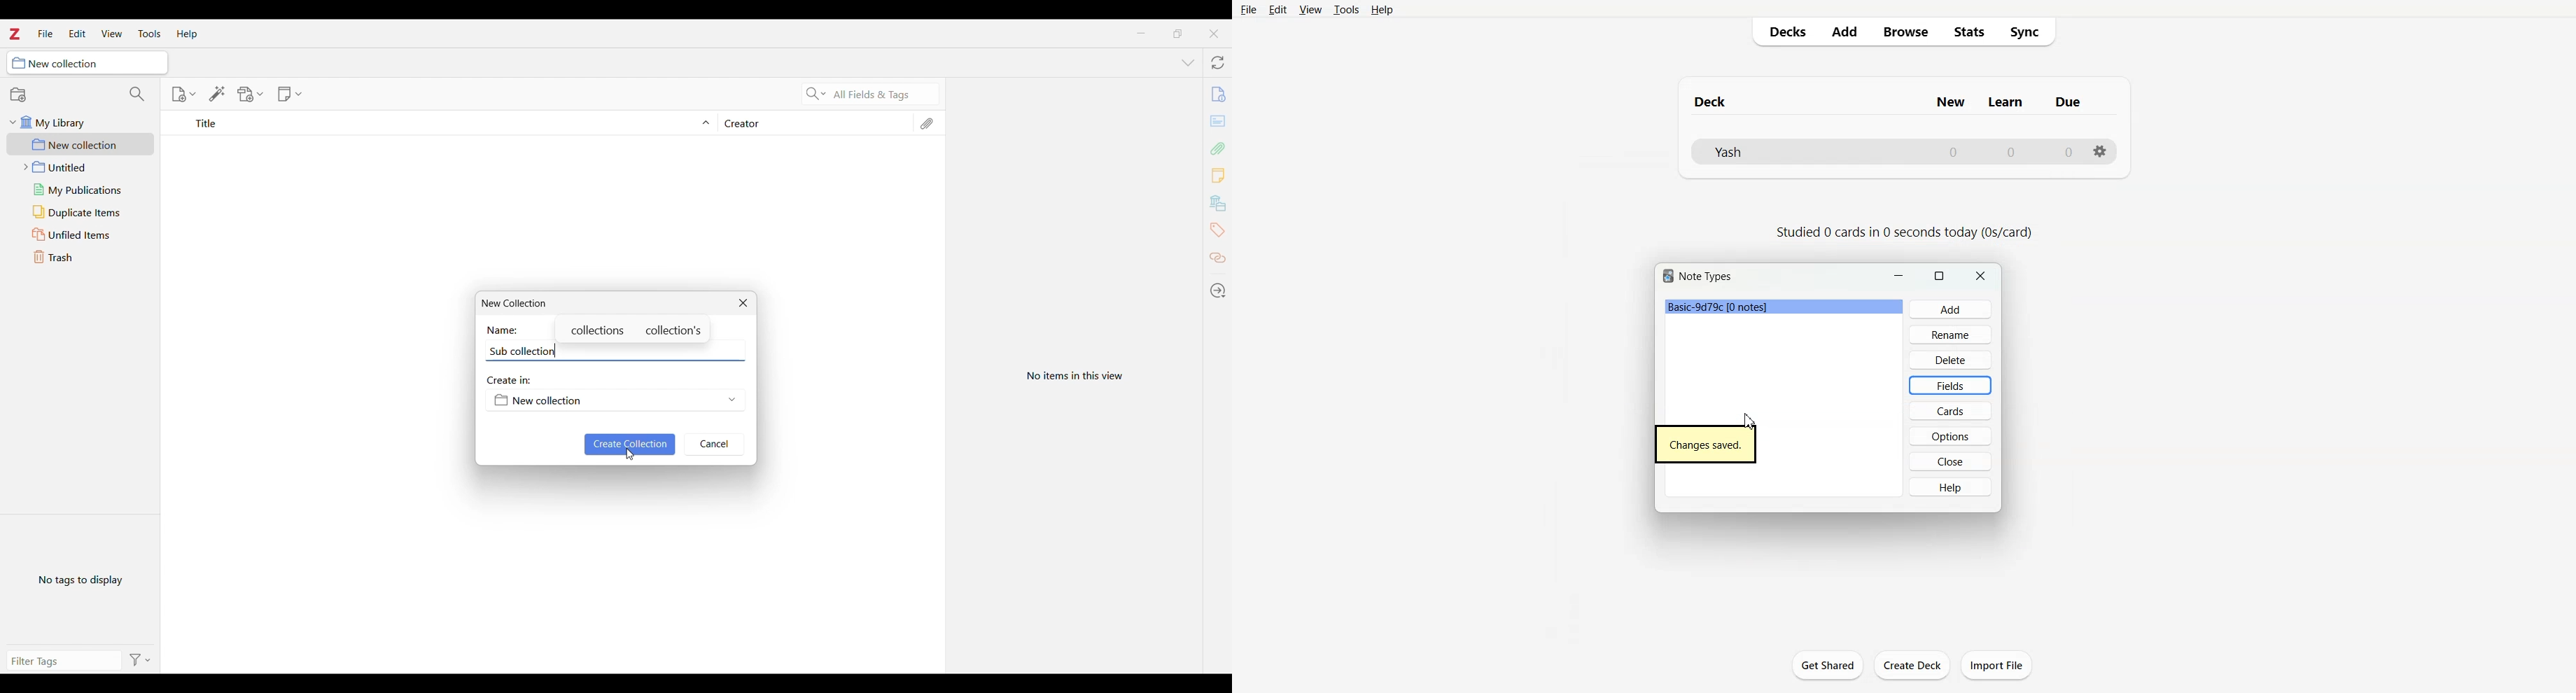 The image size is (2576, 700). I want to click on Cards, so click(1950, 410).